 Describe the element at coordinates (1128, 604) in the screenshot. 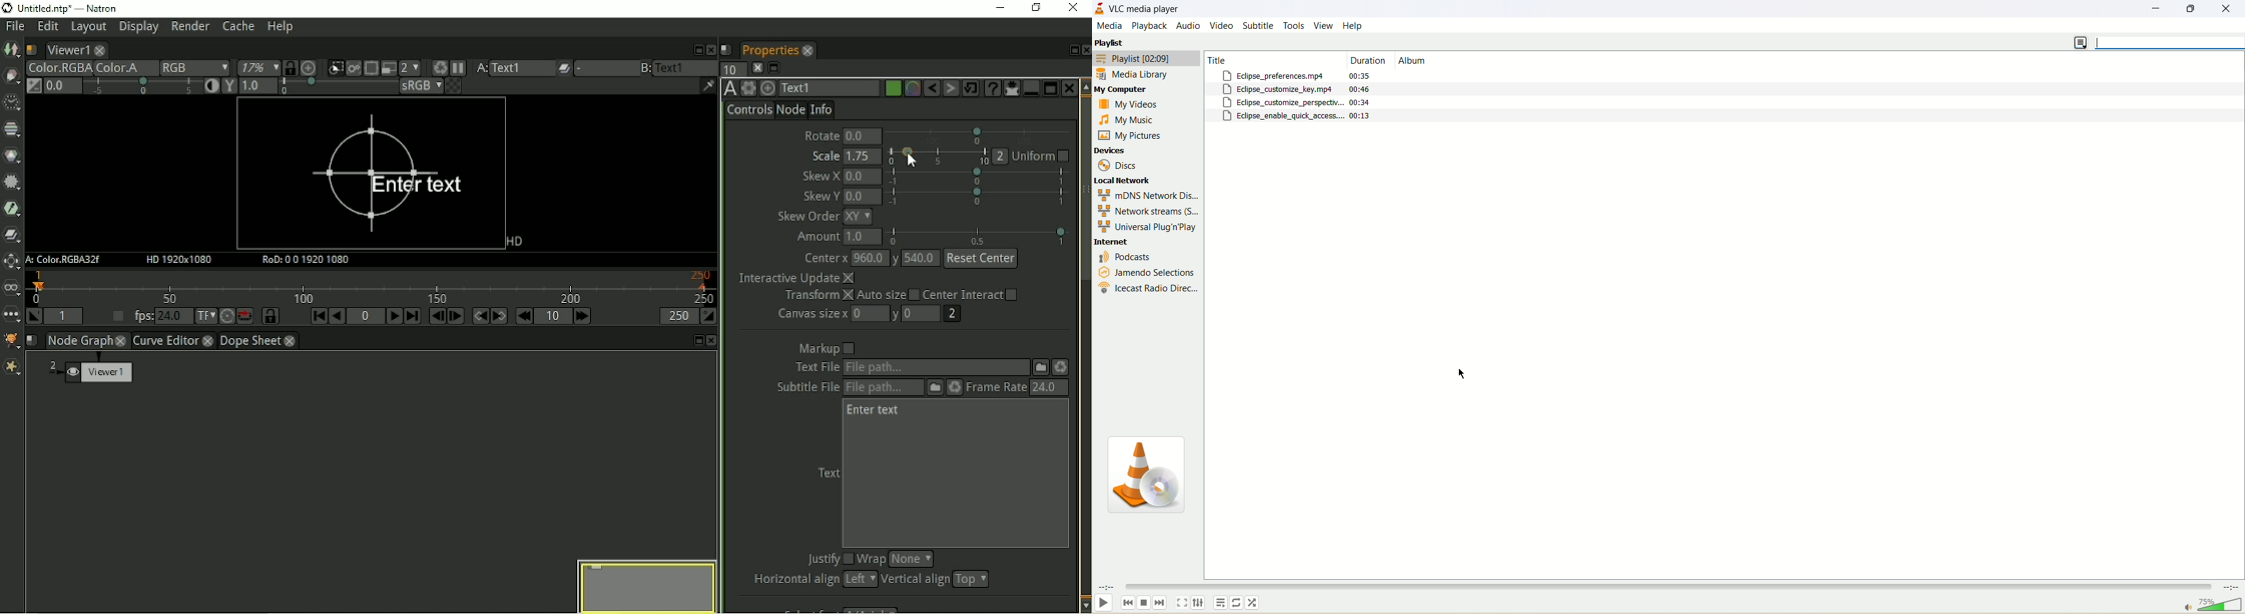

I see `previous` at that location.